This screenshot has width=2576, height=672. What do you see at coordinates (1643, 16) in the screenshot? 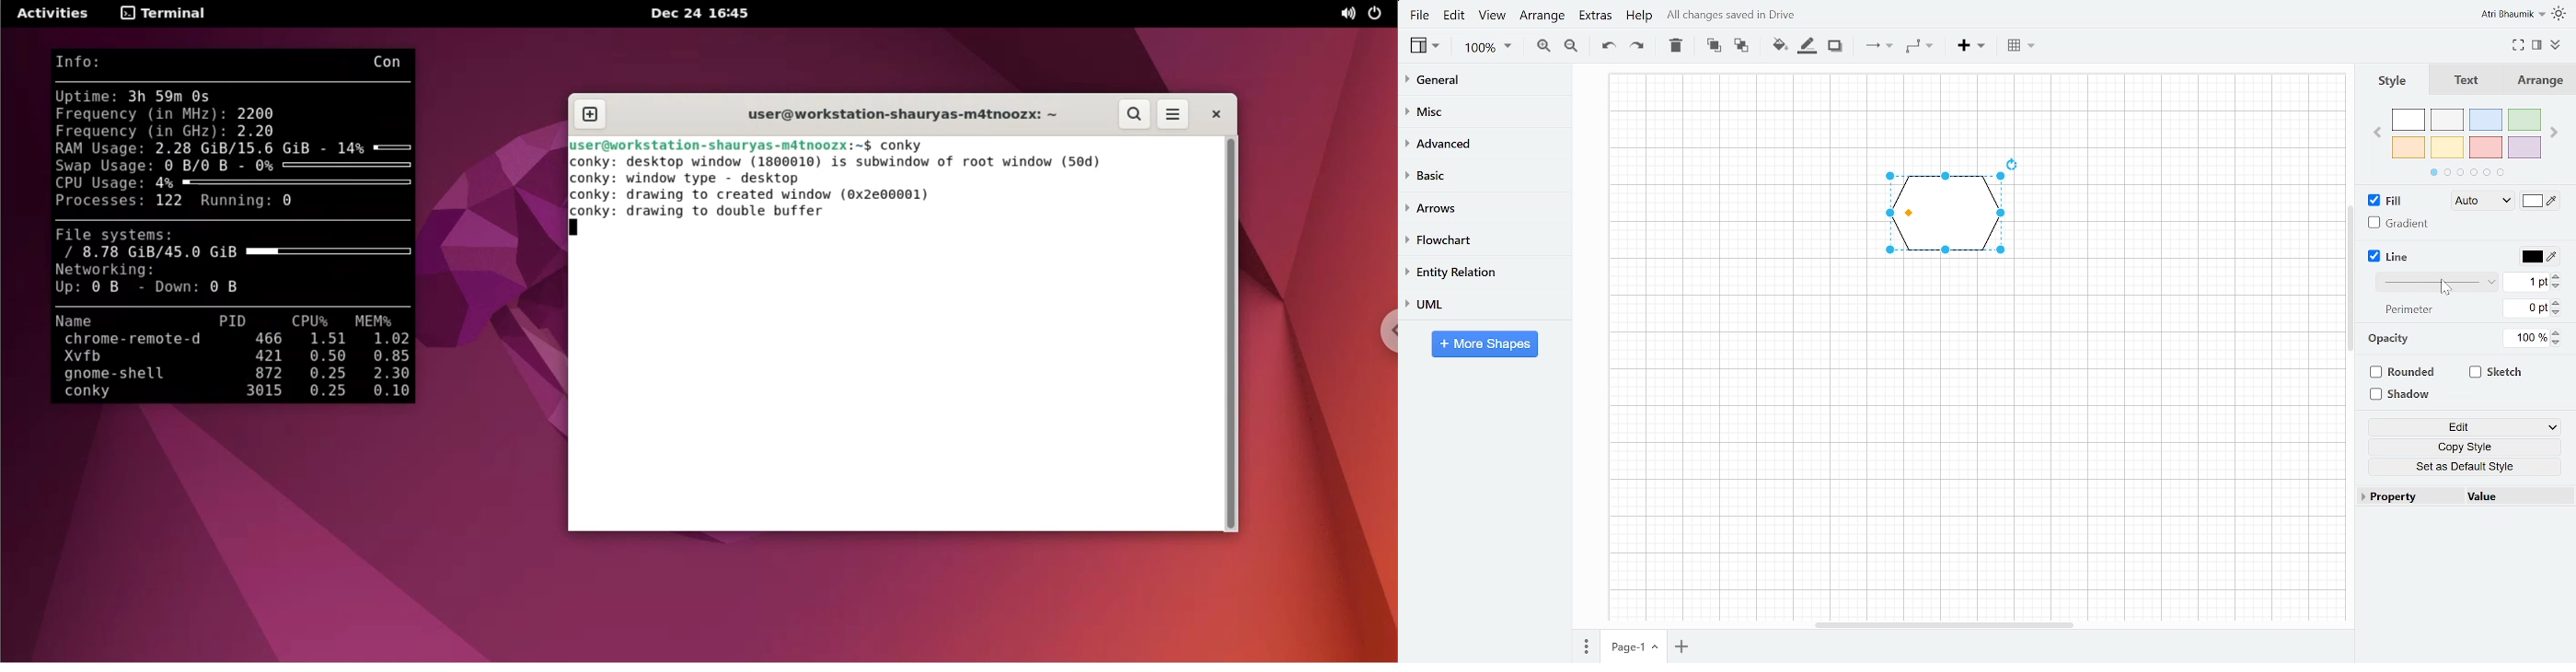
I see `Help` at bounding box center [1643, 16].